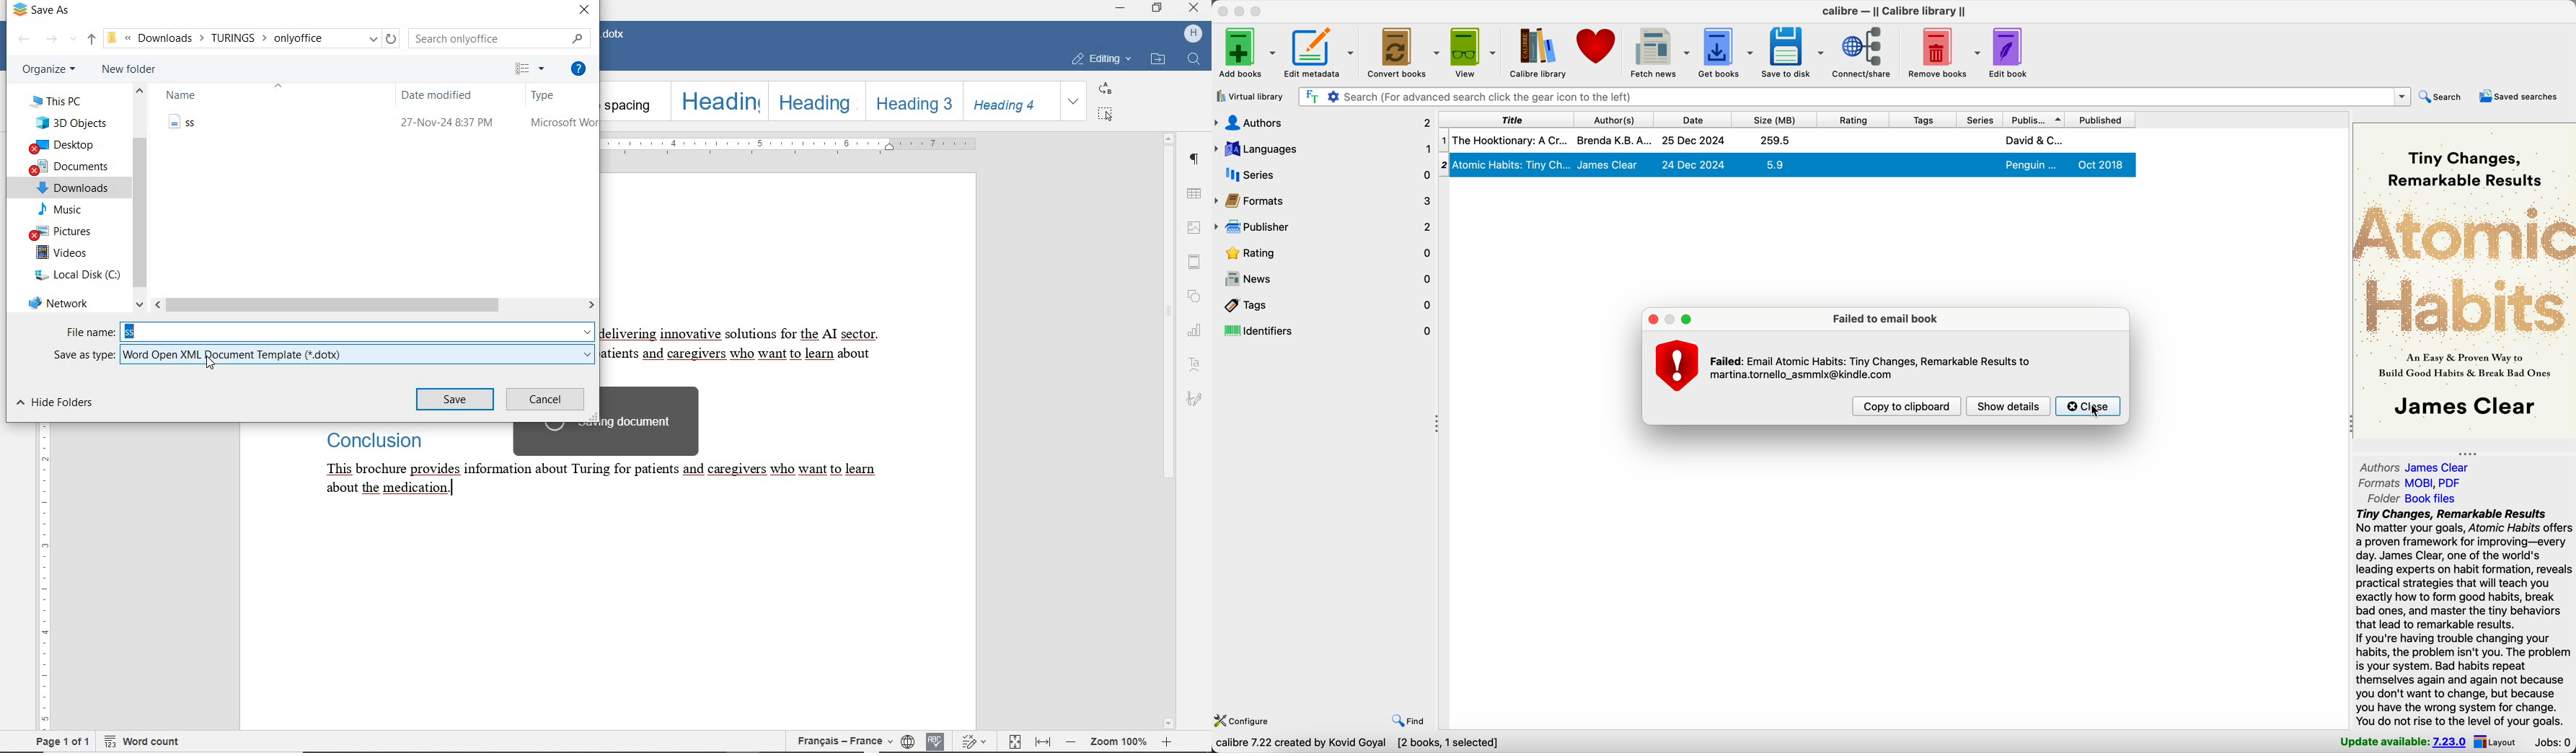 The height and width of the screenshot is (756, 2576). I want to click on ss, so click(360, 332).